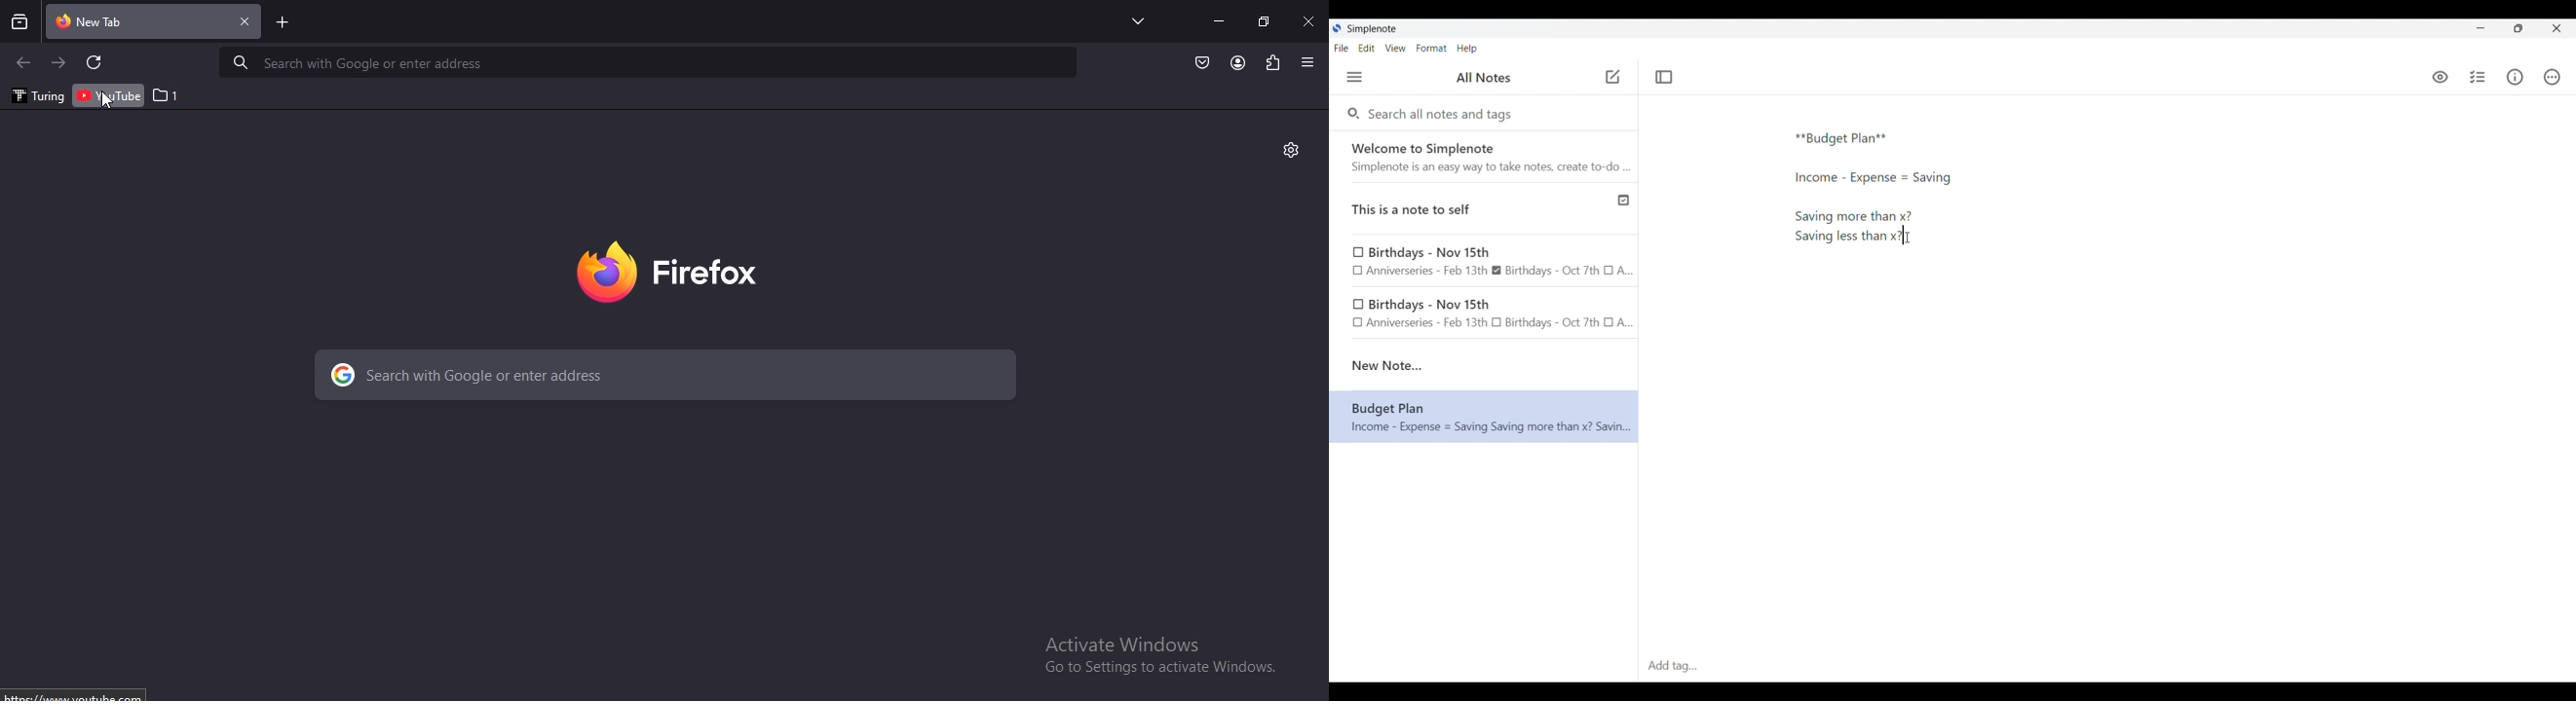 This screenshot has width=2576, height=728. What do you see at coordinates (2107, 667) in the screenshot?
I see `Click to type in tags` at bounding box center [2107, 667].